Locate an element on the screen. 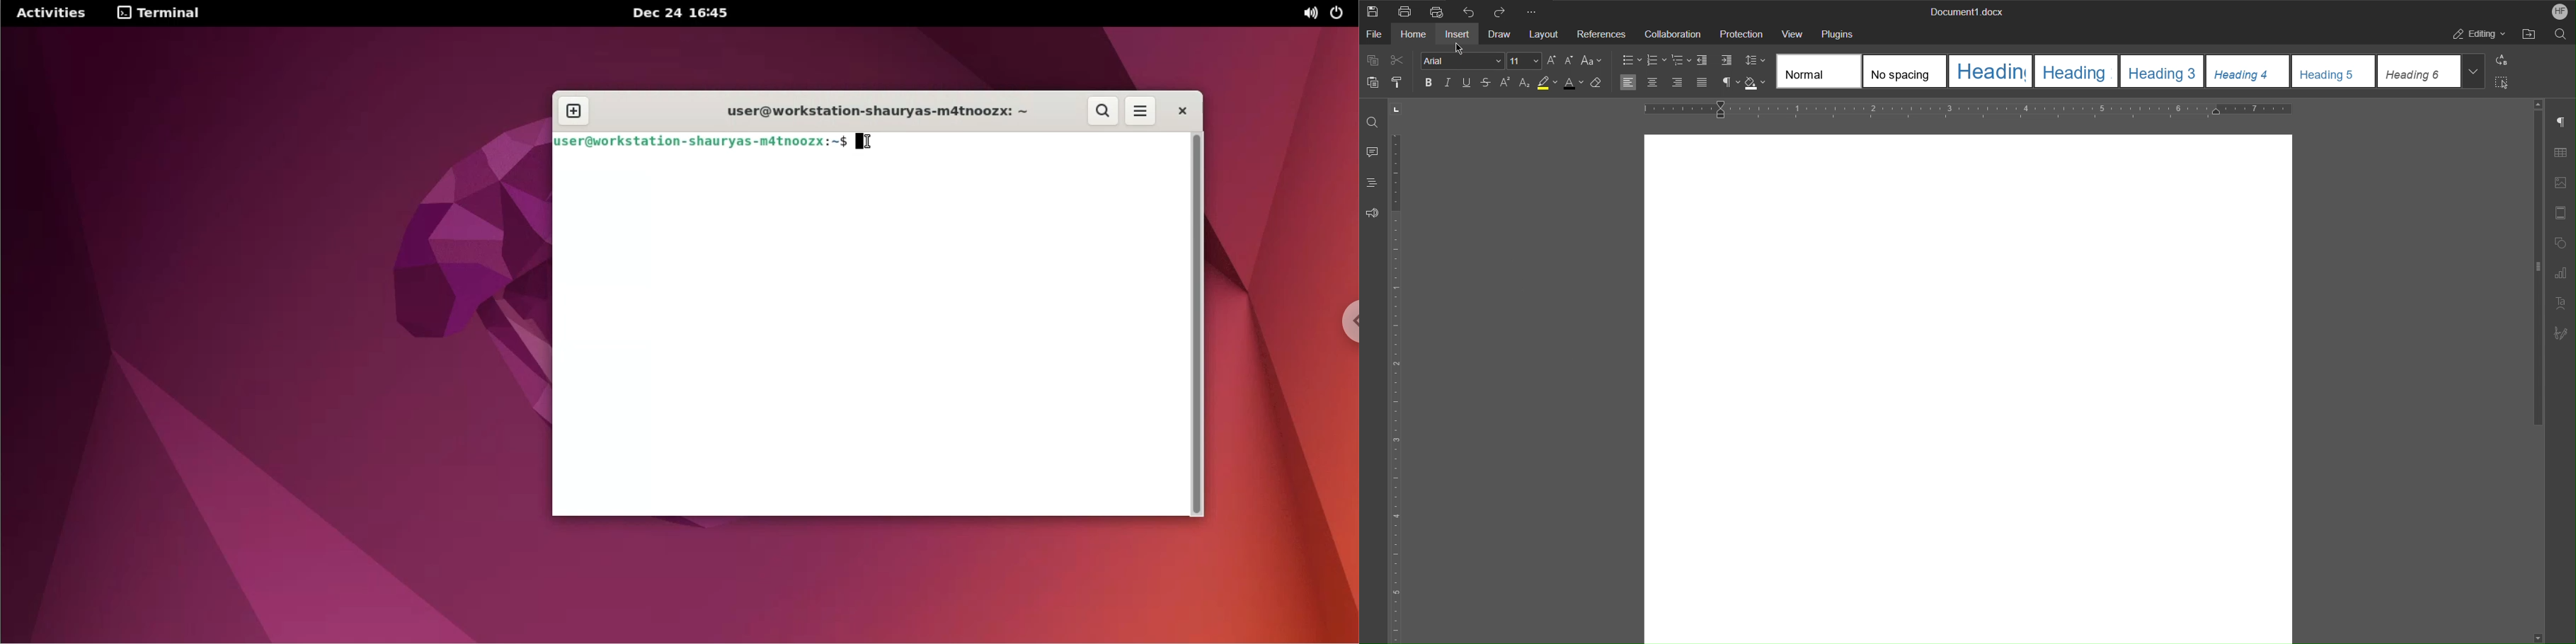 The height and width of the screenshot is (644, 2576). Draw is located at coordinates (1500, 34).